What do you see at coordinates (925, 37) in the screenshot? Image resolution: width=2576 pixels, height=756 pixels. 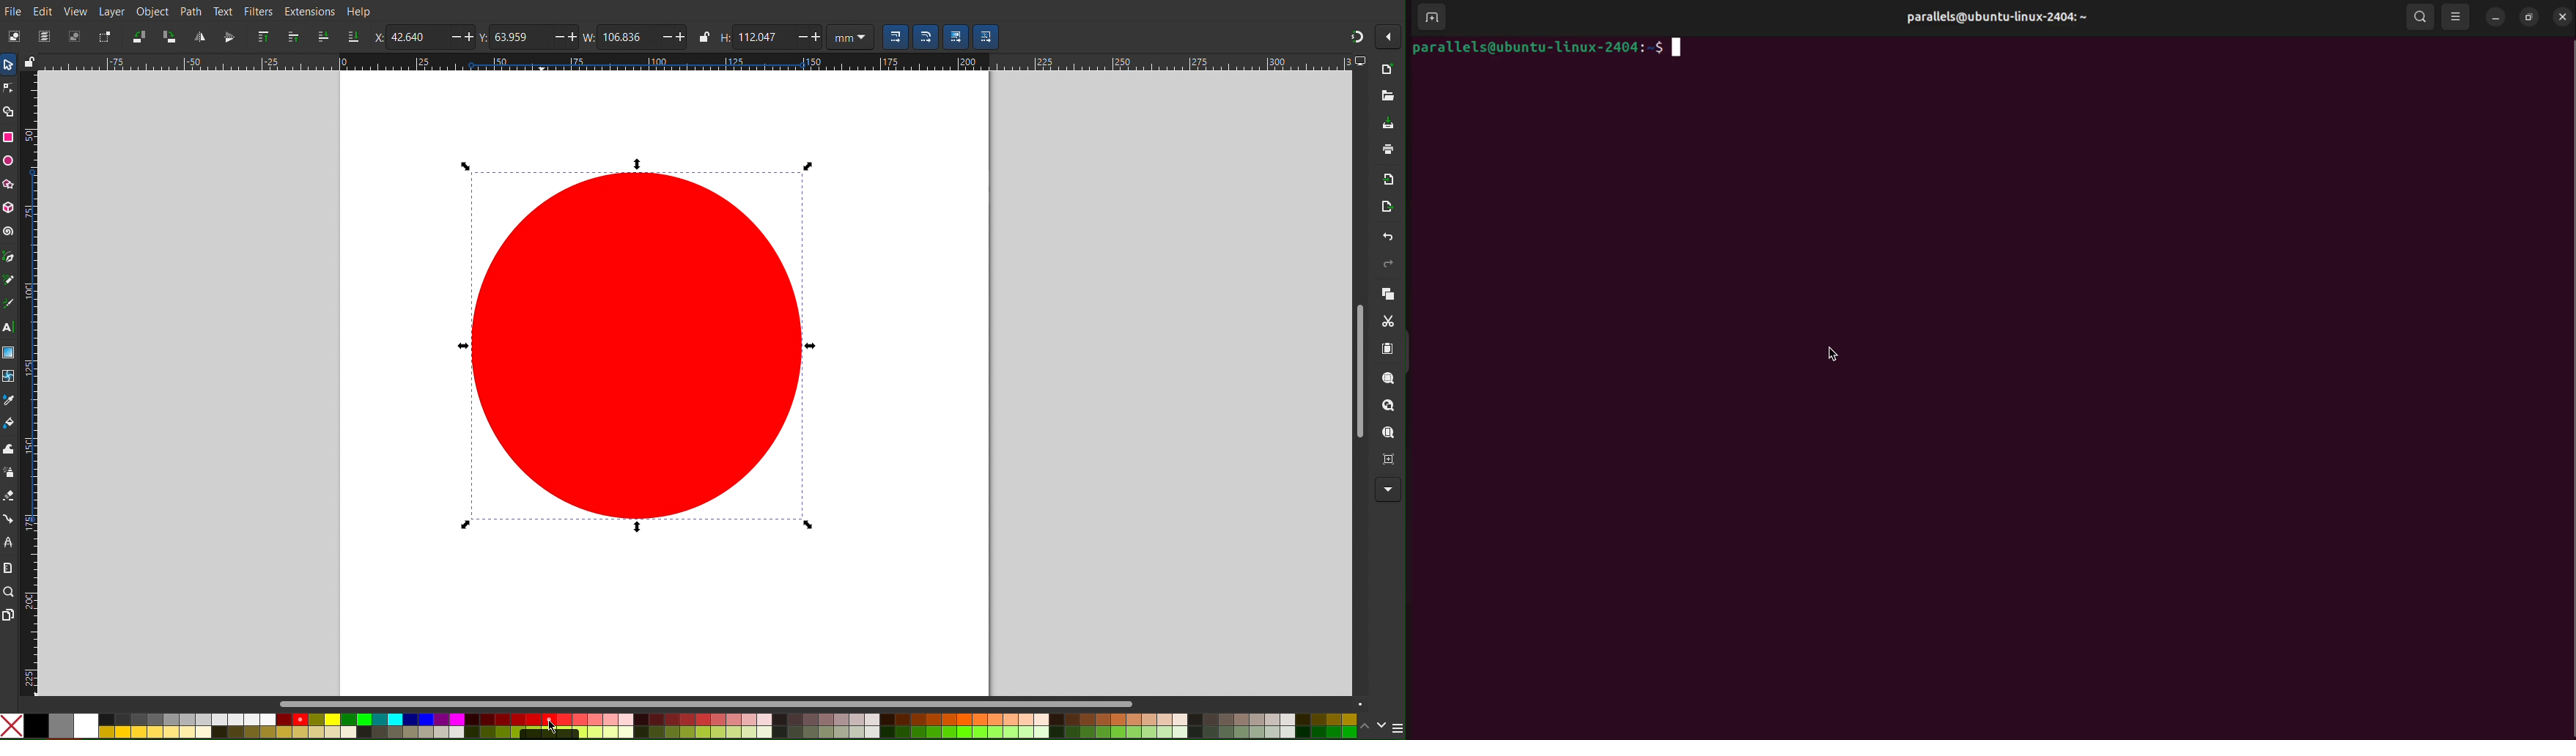 I see `Scaling Option 2` at bounding box center [925, 37].